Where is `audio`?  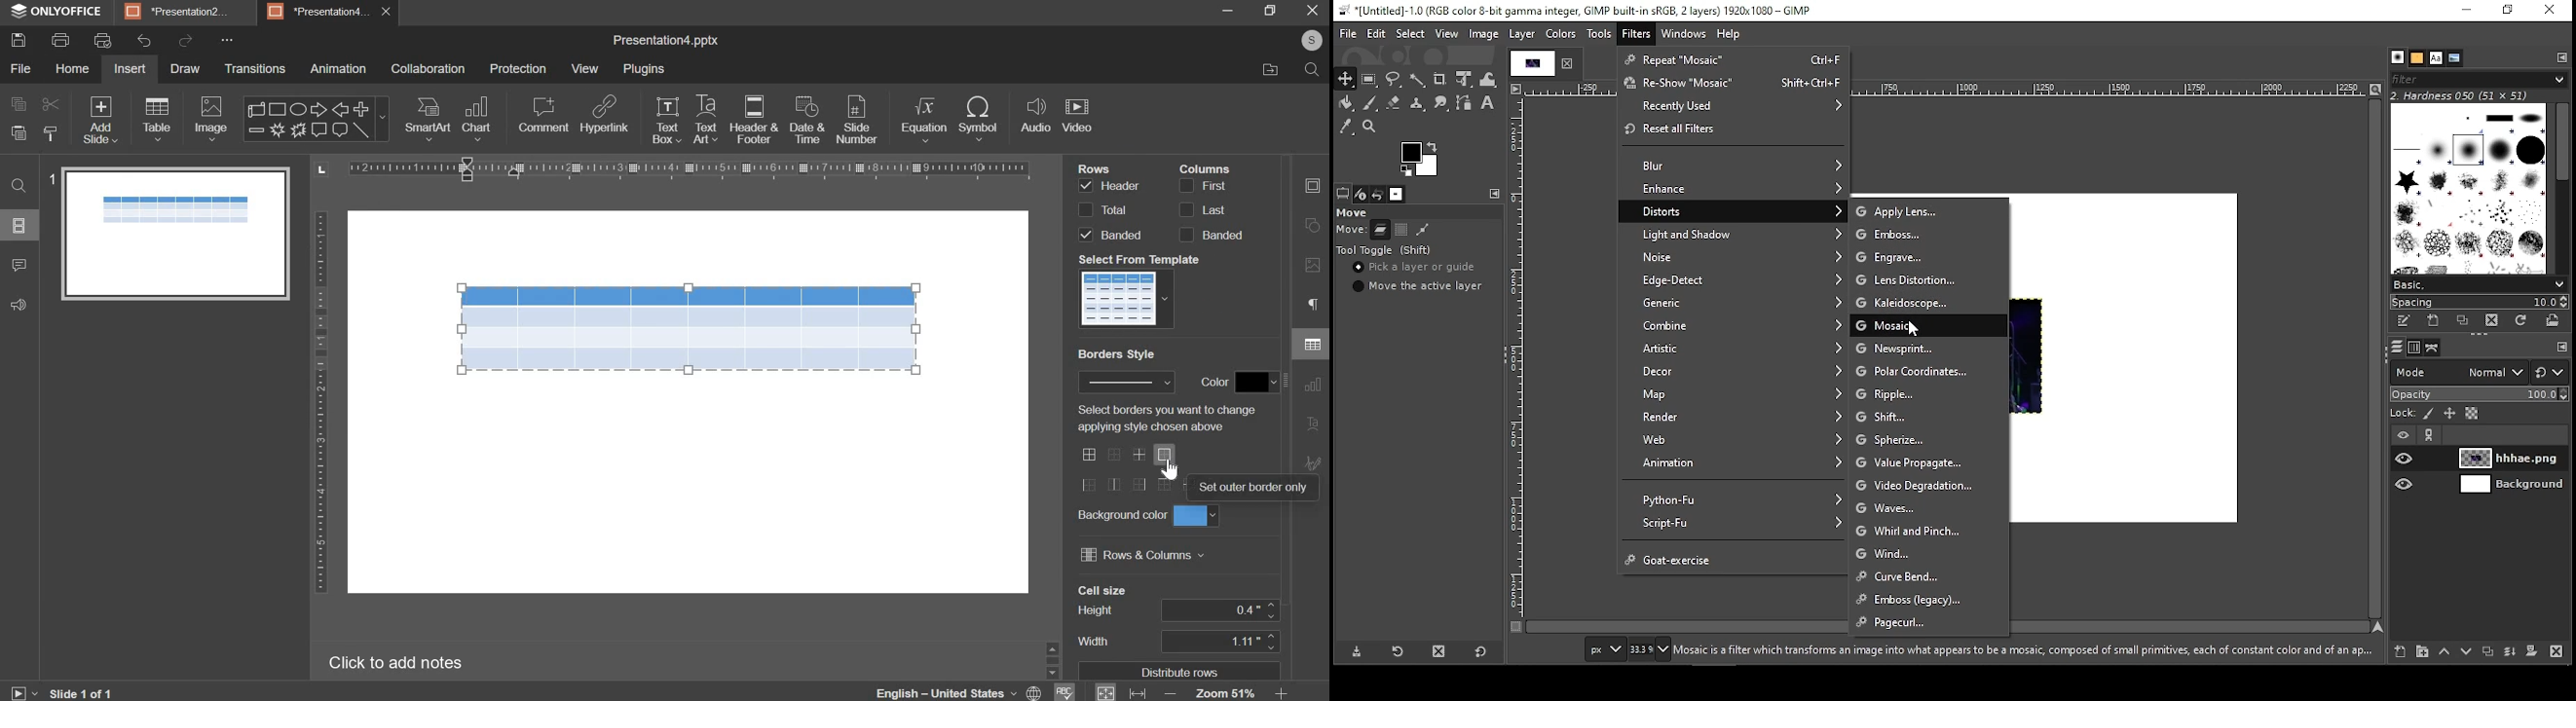
audio is located at coordinates (1037, 116).